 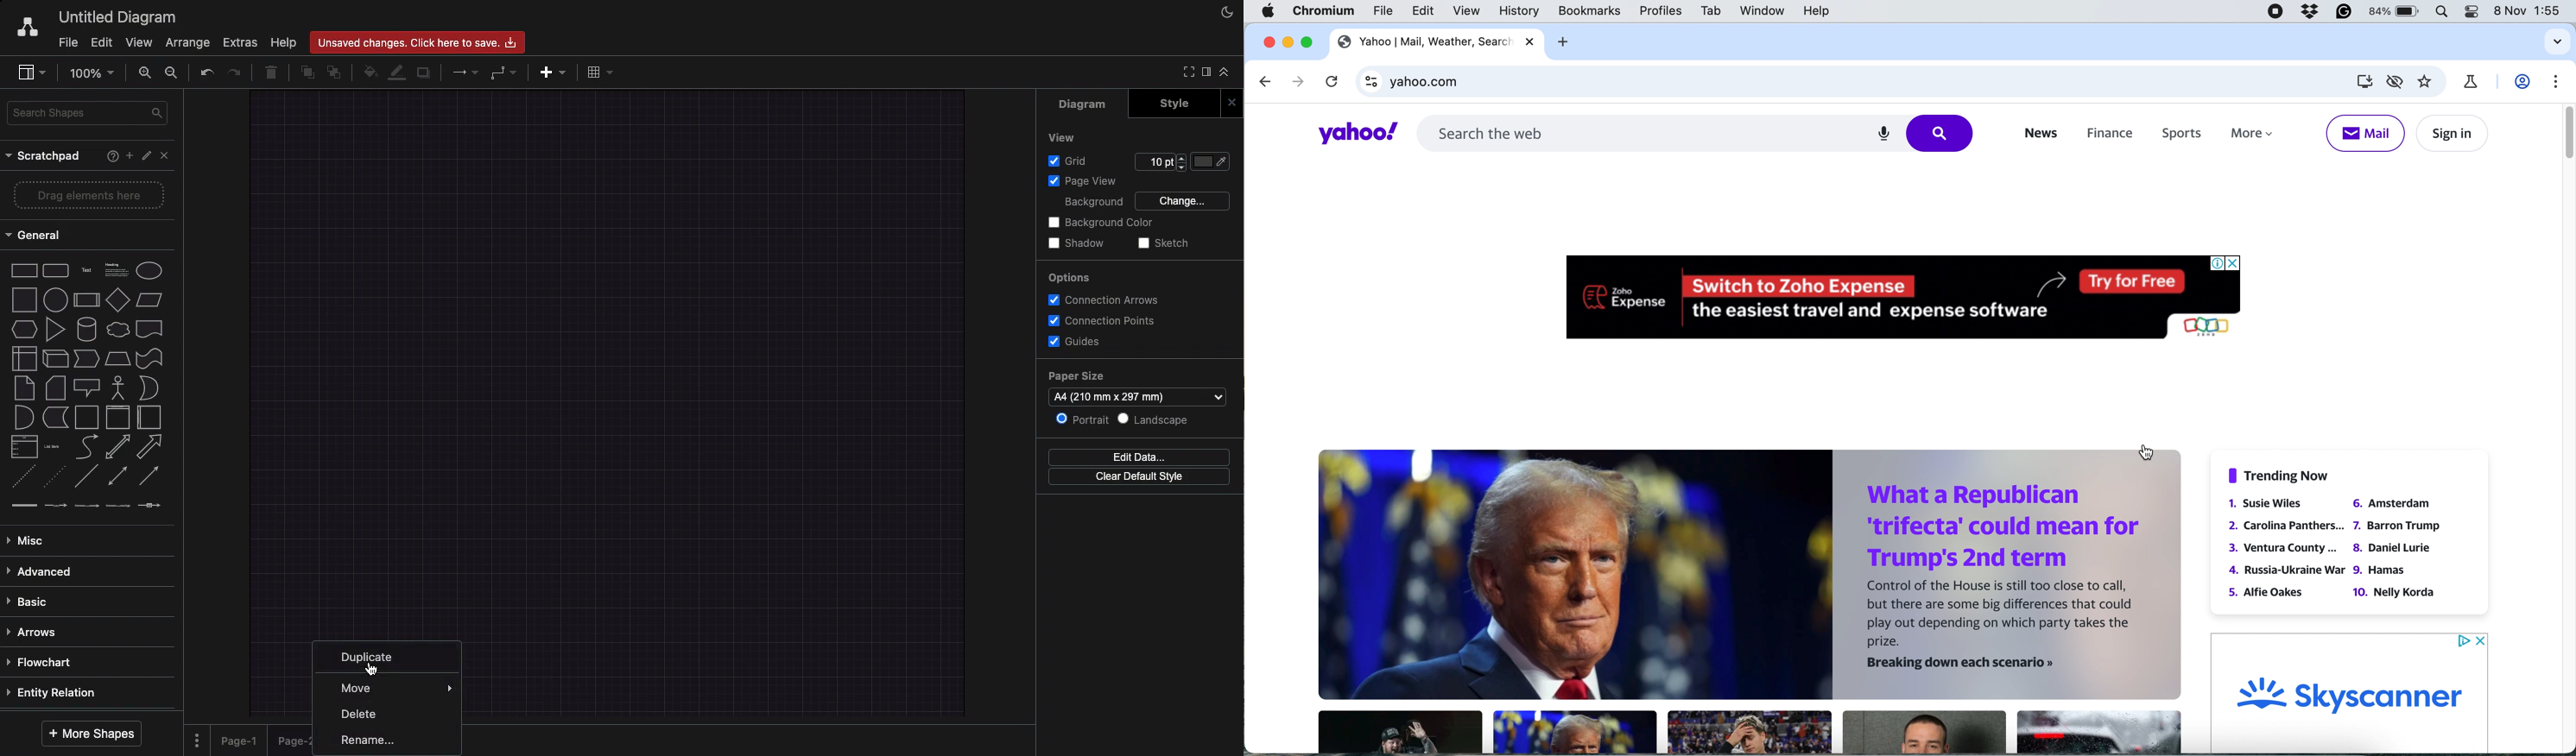 I want to click on Clear default style, so click(x=1133, y=477).